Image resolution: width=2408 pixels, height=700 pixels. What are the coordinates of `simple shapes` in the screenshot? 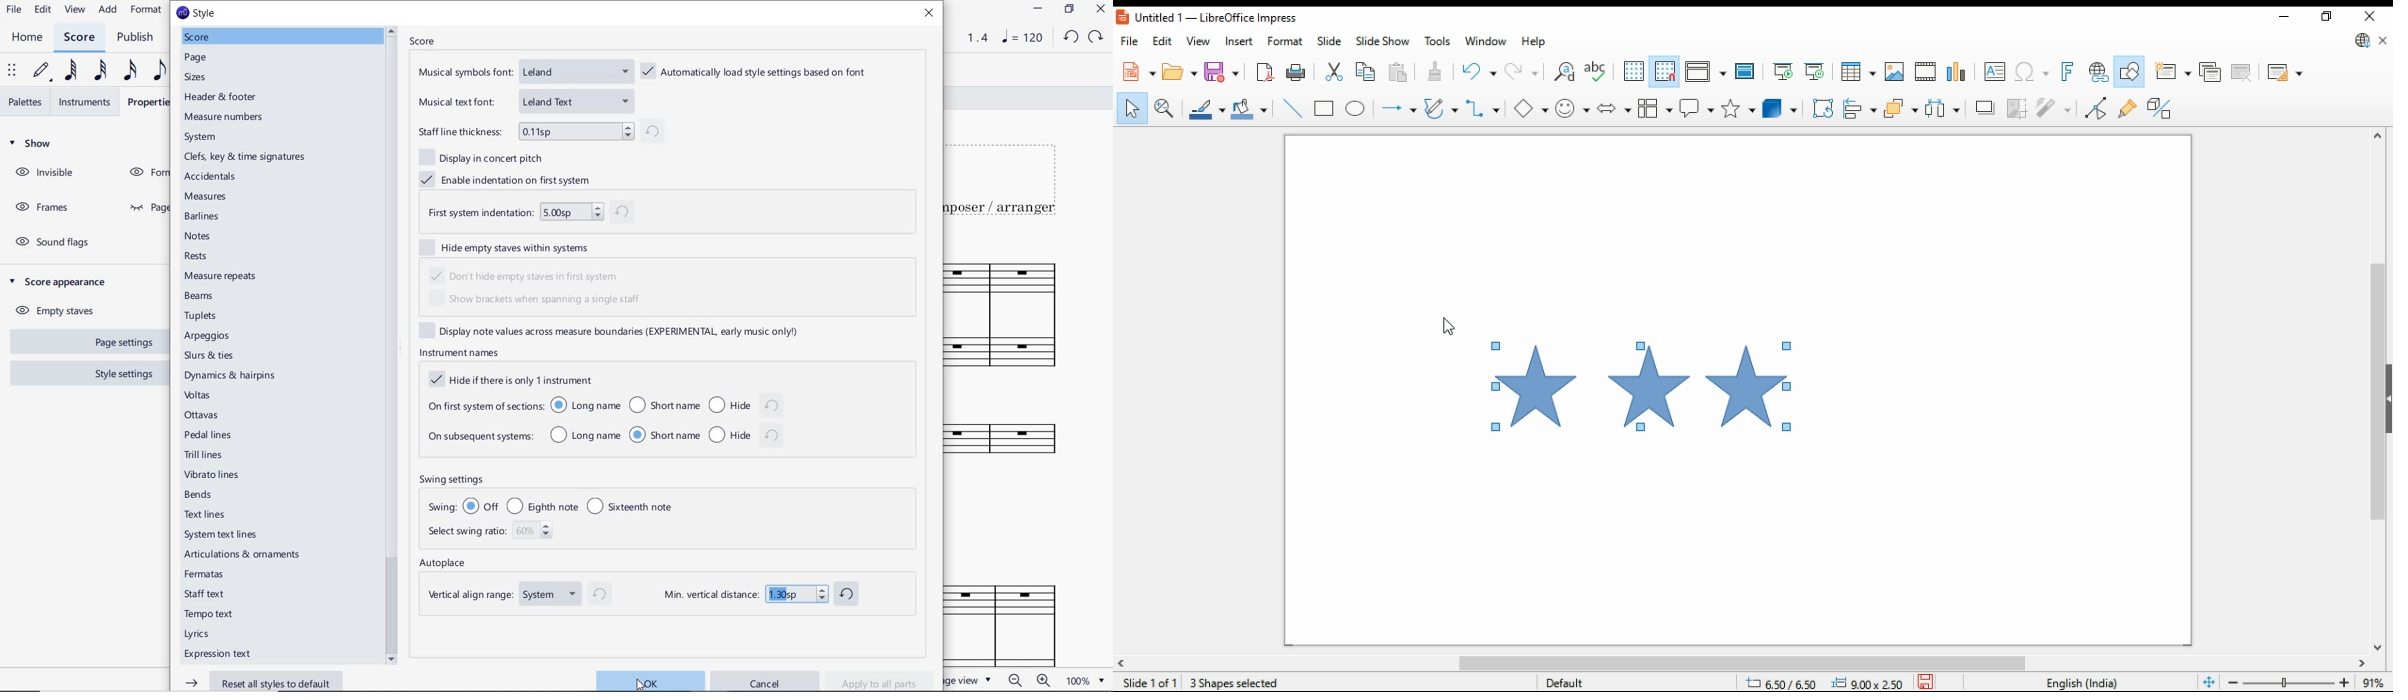 It's located at (1532, 109).